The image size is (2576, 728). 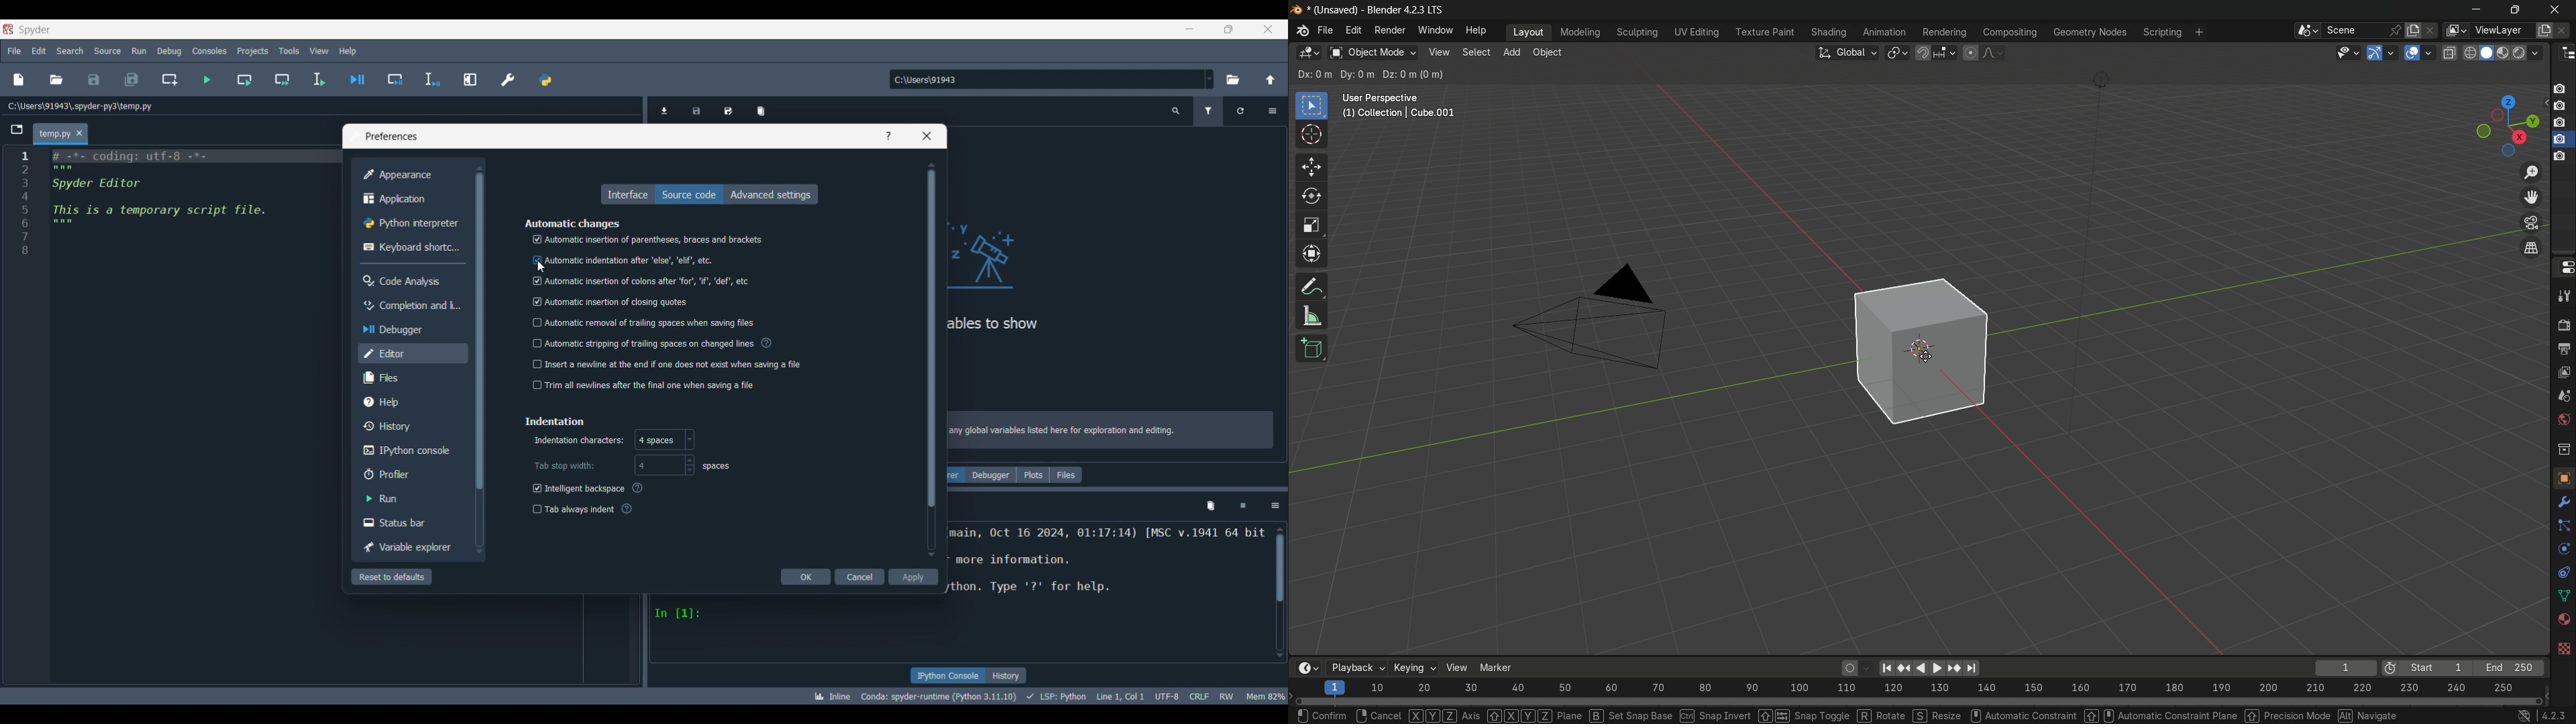 What do you see at coordinates (80, 106) in the screenshot?
I see `File location` at bounding box center [80, 106].